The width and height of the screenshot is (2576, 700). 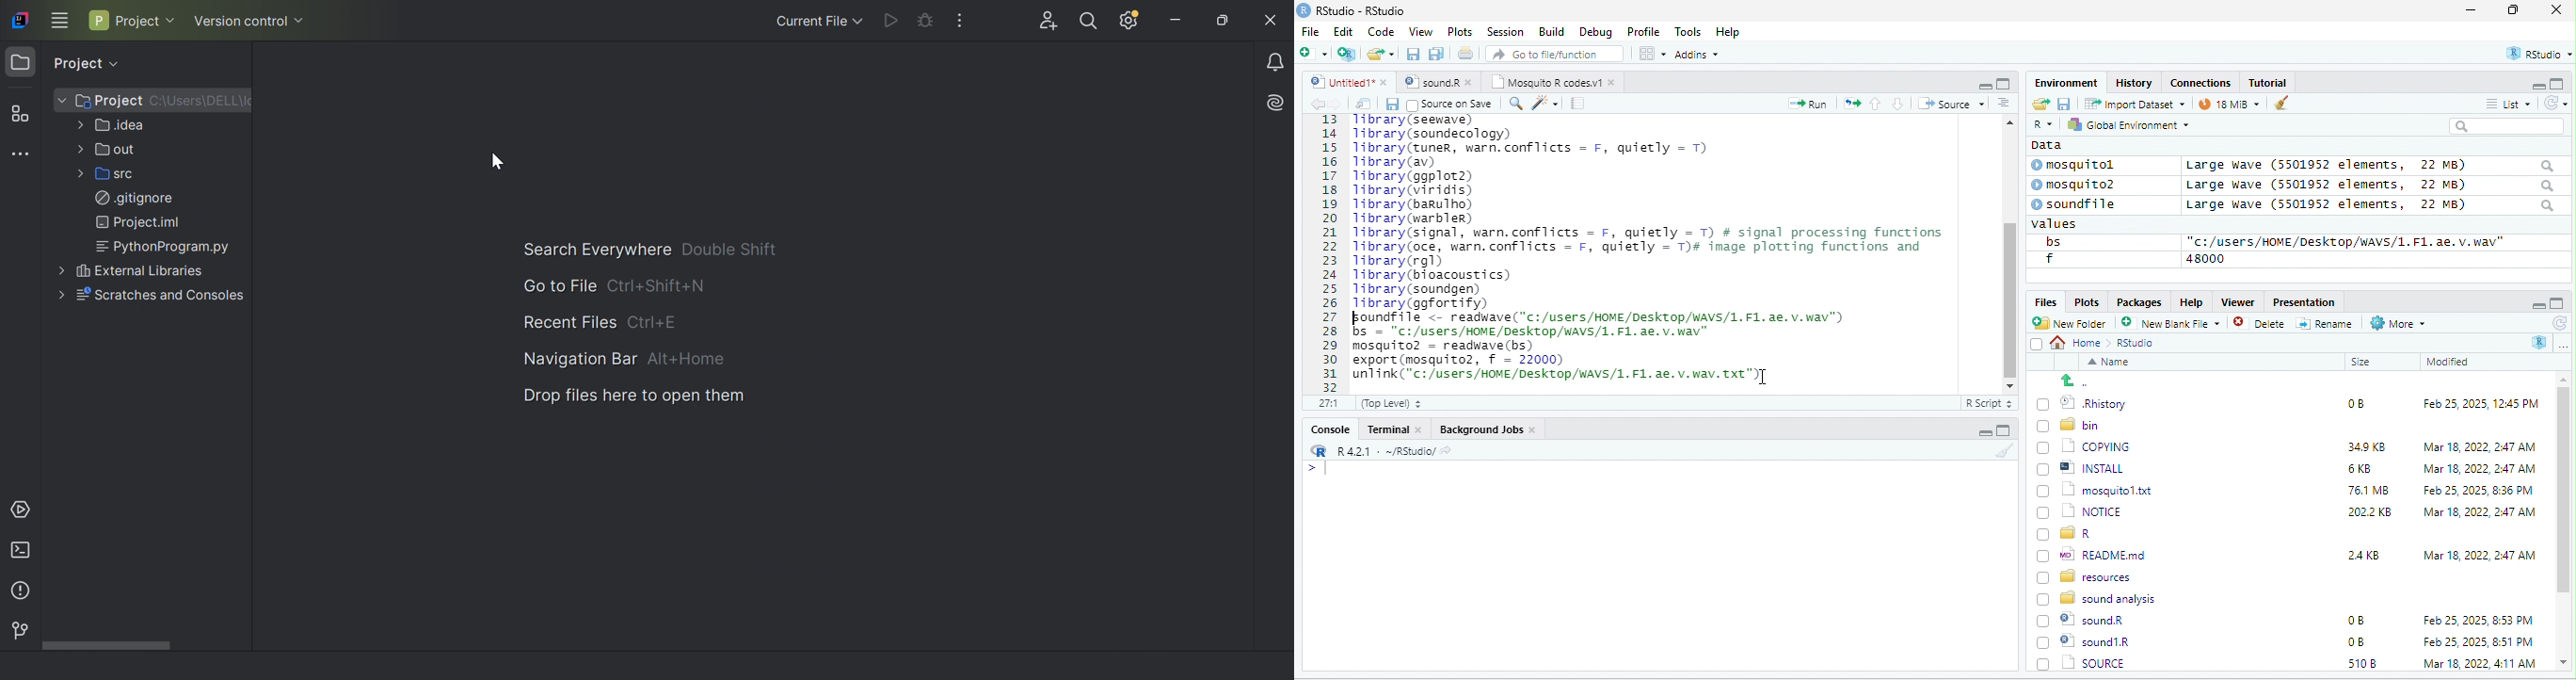 What do you see at coordinates (2474, 490) in the screenshot?
I see `Feb 25, 2025, 8:36 PM` at bounding box center [2474, 490].